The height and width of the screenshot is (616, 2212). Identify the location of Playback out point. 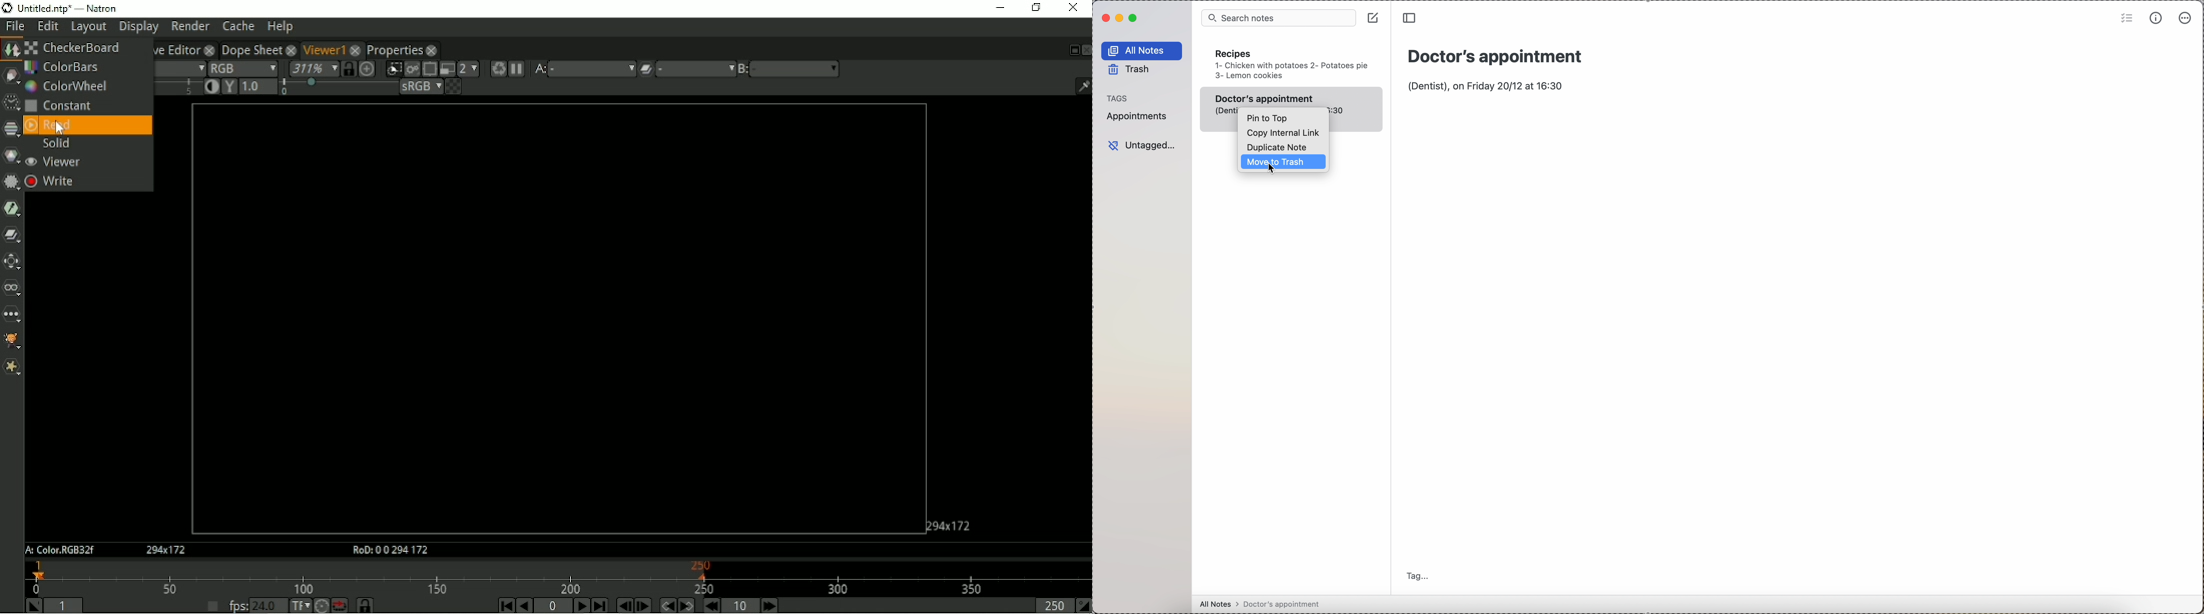
(1050, 606).